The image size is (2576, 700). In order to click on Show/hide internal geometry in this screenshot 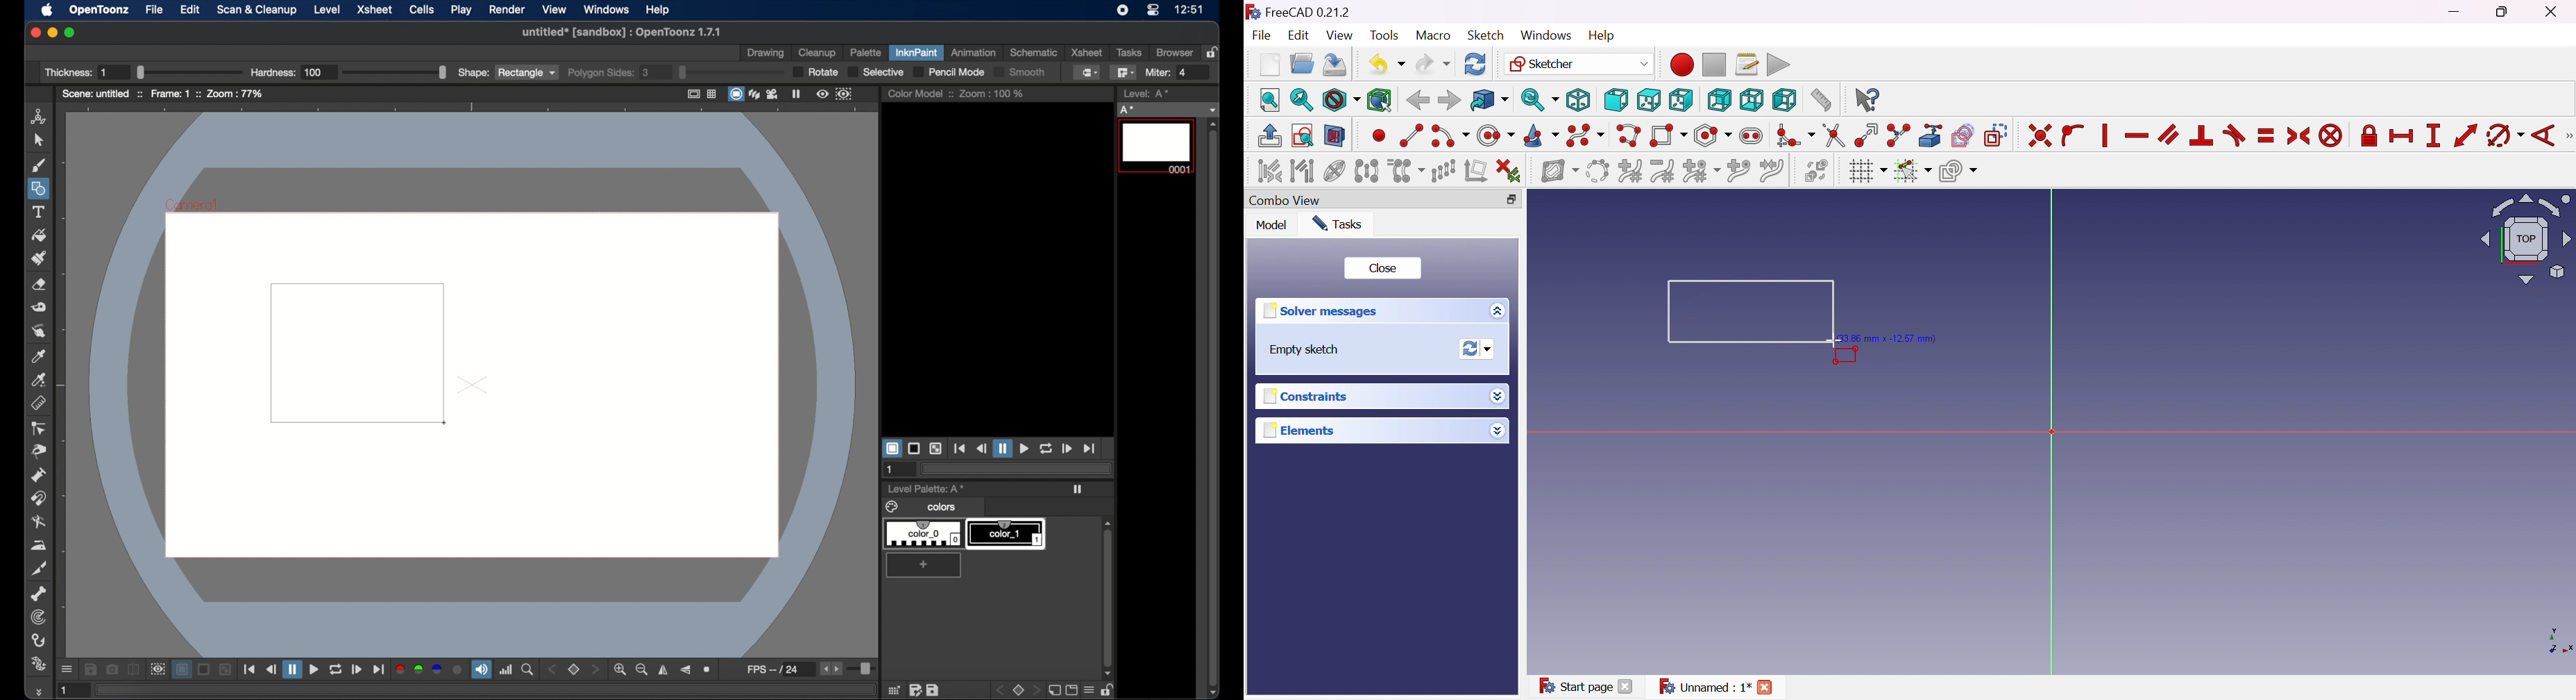, I will do `click(1336, 171)`.